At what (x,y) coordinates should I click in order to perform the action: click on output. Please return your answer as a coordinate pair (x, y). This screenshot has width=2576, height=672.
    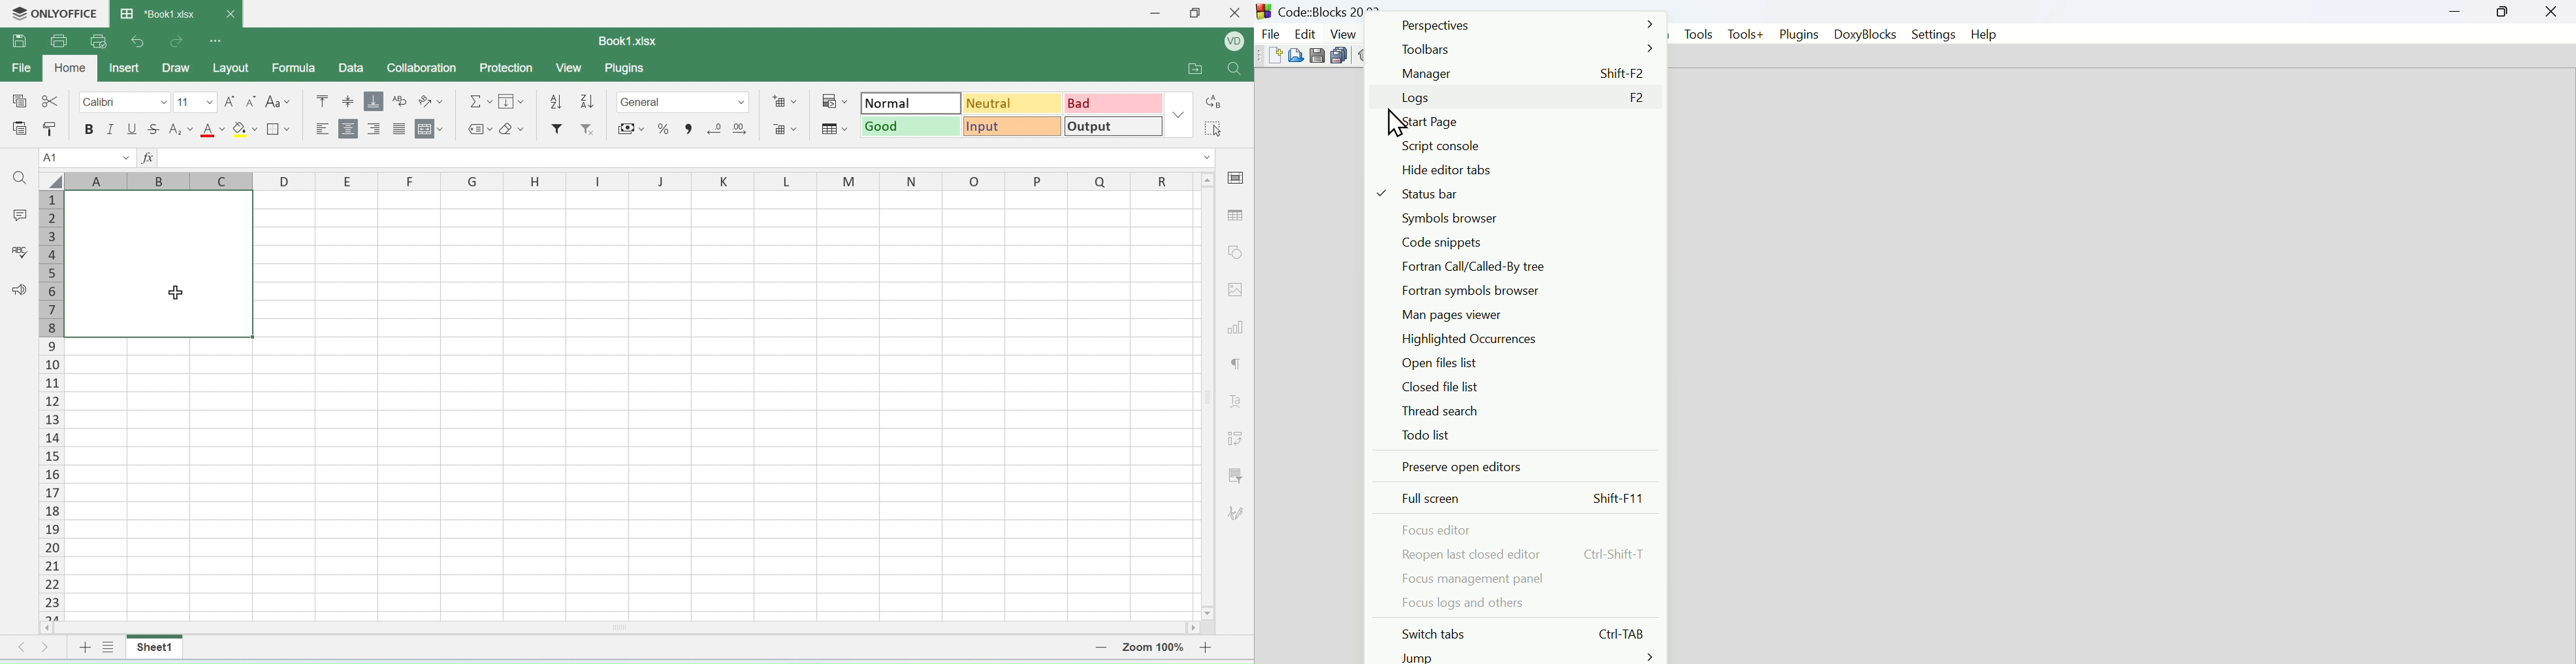
    Looking at the image, I should click on (1114, 126).